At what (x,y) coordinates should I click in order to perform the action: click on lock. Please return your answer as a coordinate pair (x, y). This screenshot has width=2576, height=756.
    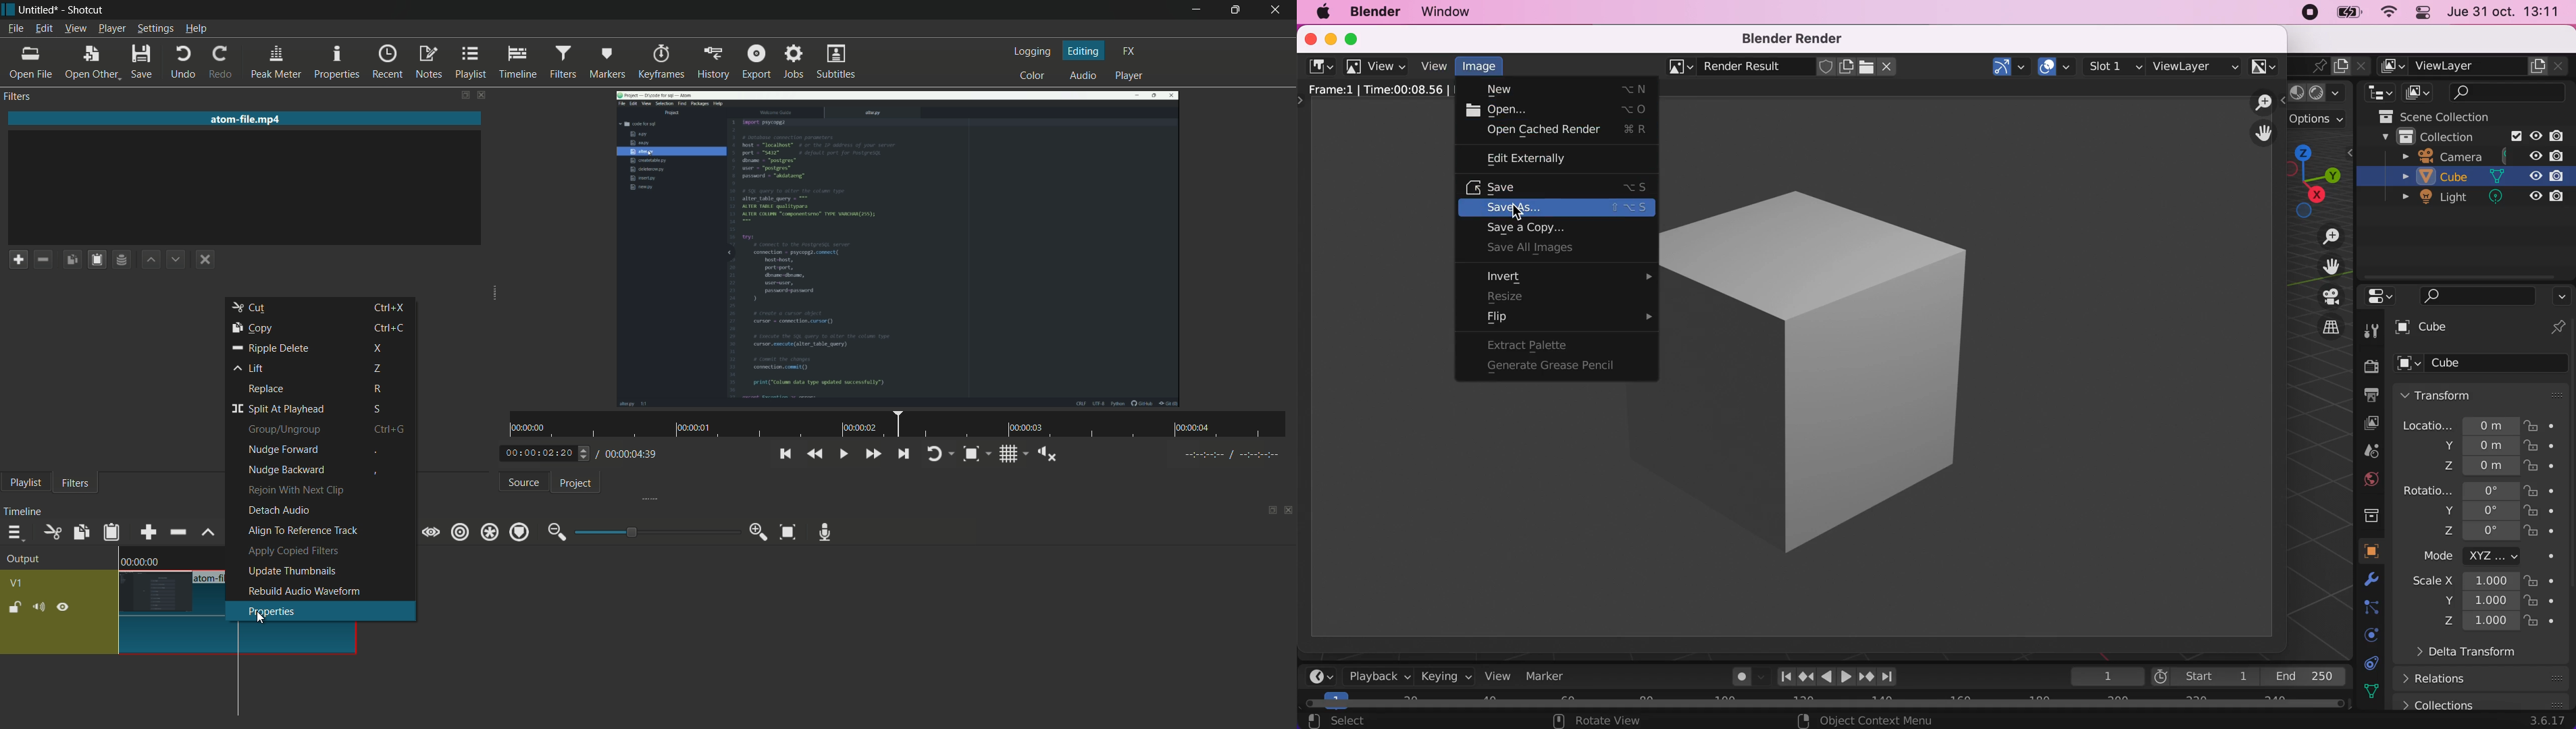
    Looking at the image, I should click on (2541, 468).